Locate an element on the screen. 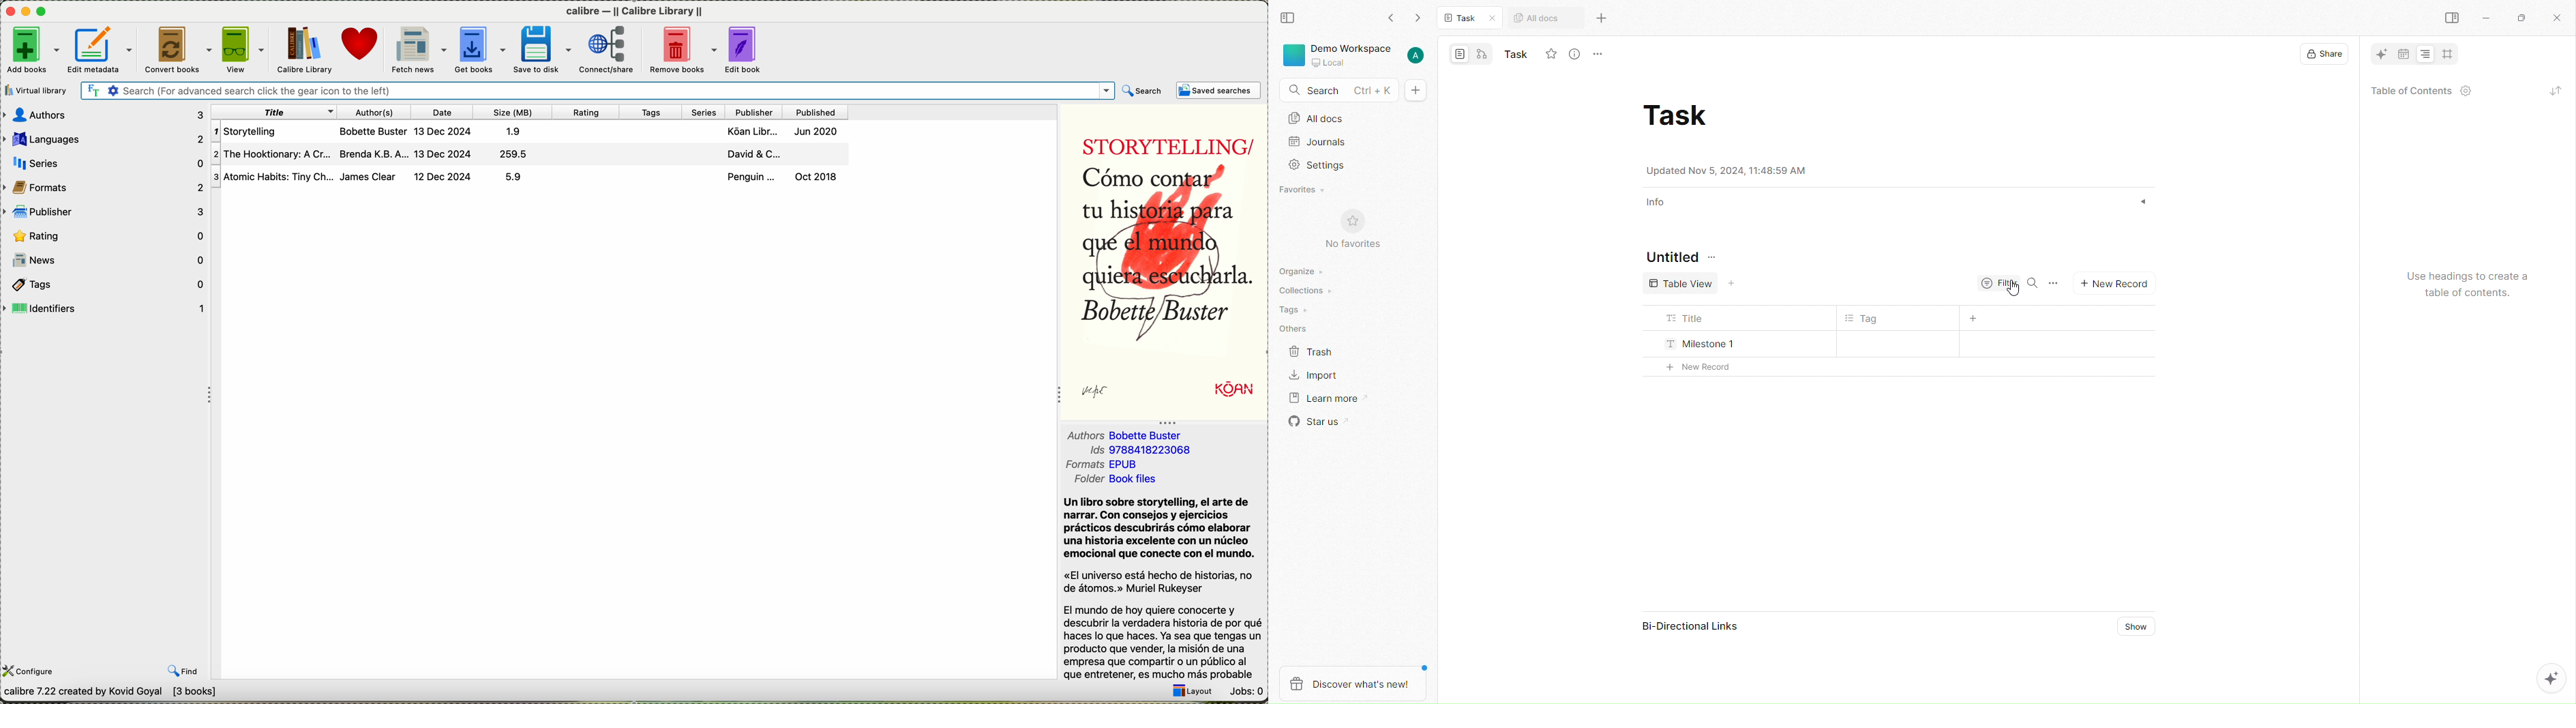 The image size is (2576, 728). Tags is located at coordinates (1290, 308).